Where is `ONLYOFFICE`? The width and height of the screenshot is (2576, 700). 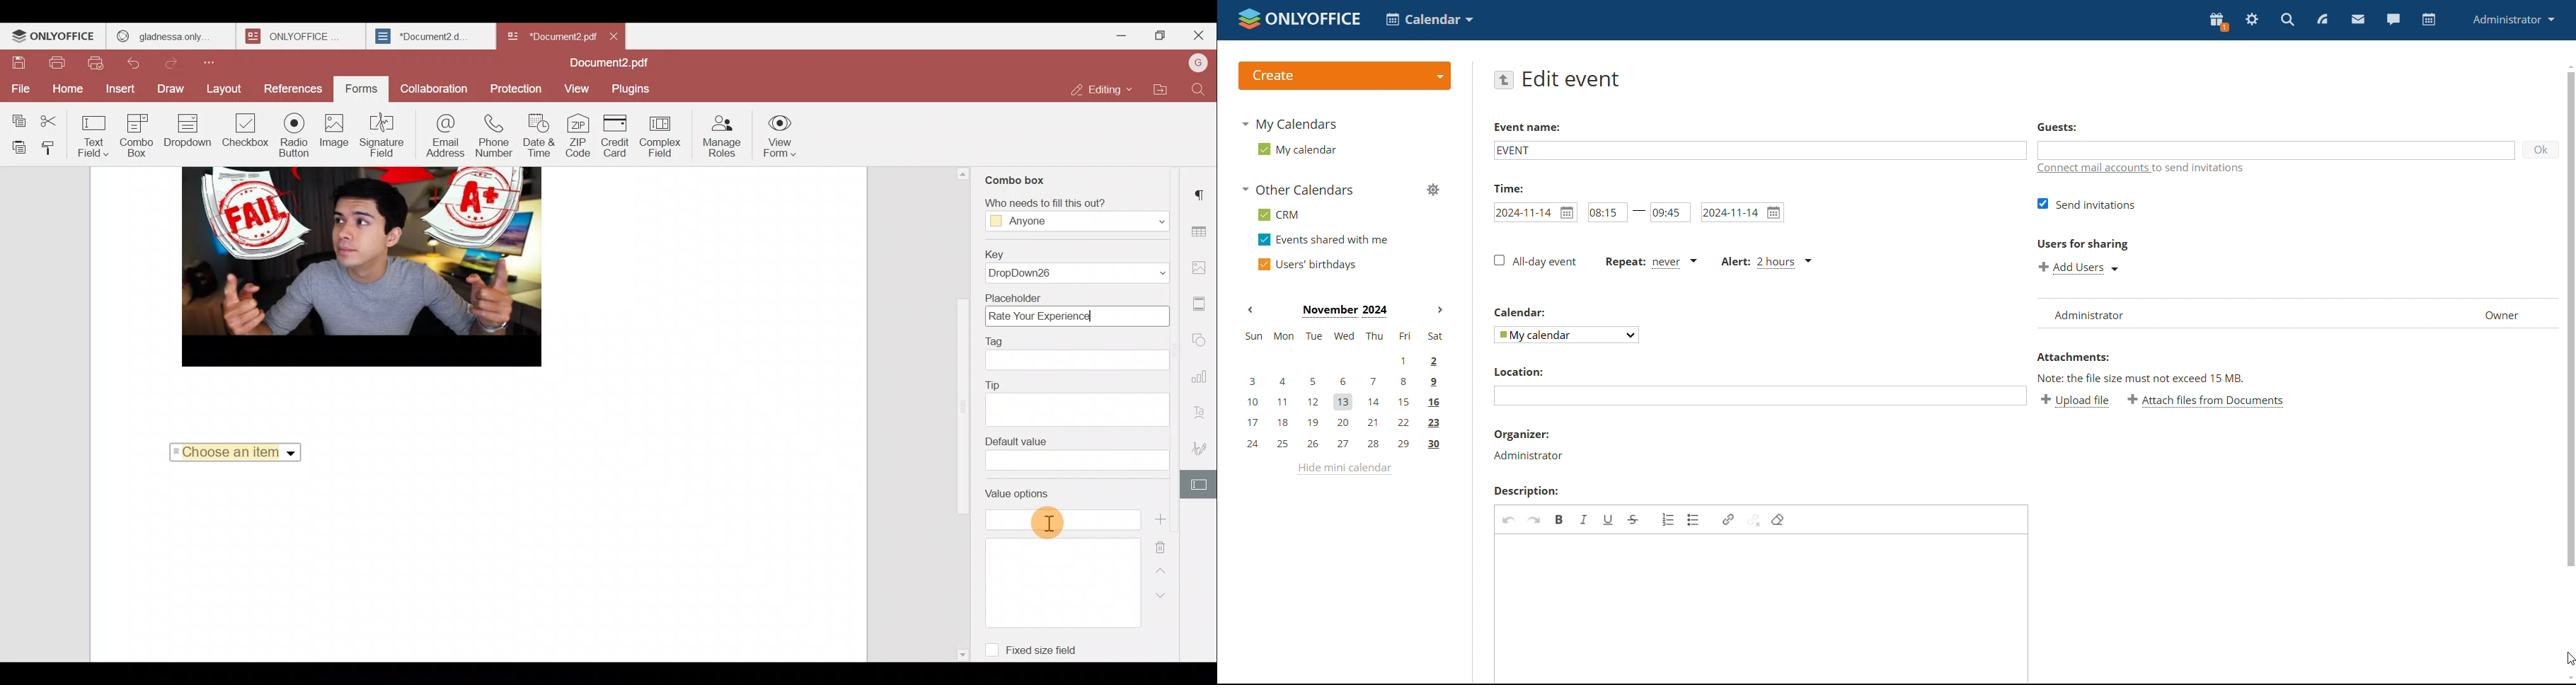 ONLYOFFICE is located at coordinates (292, 36).